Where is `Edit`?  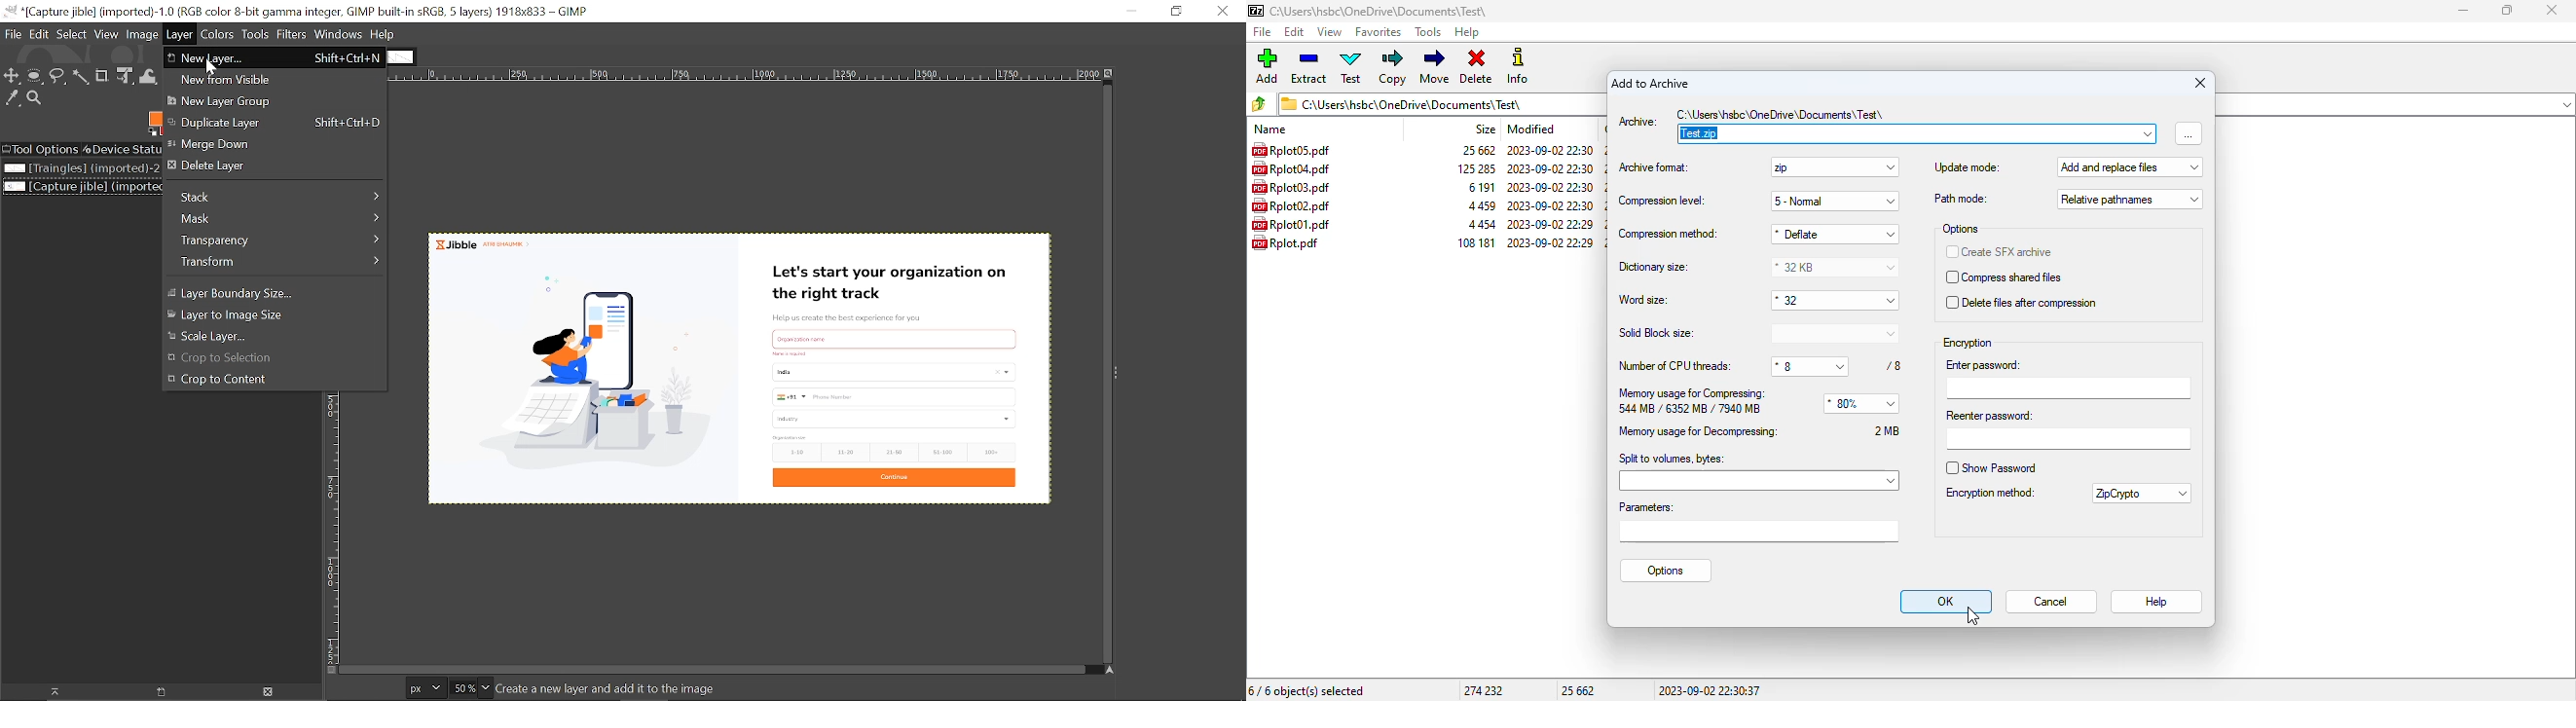
Edit is located at coordinates (37, 34).